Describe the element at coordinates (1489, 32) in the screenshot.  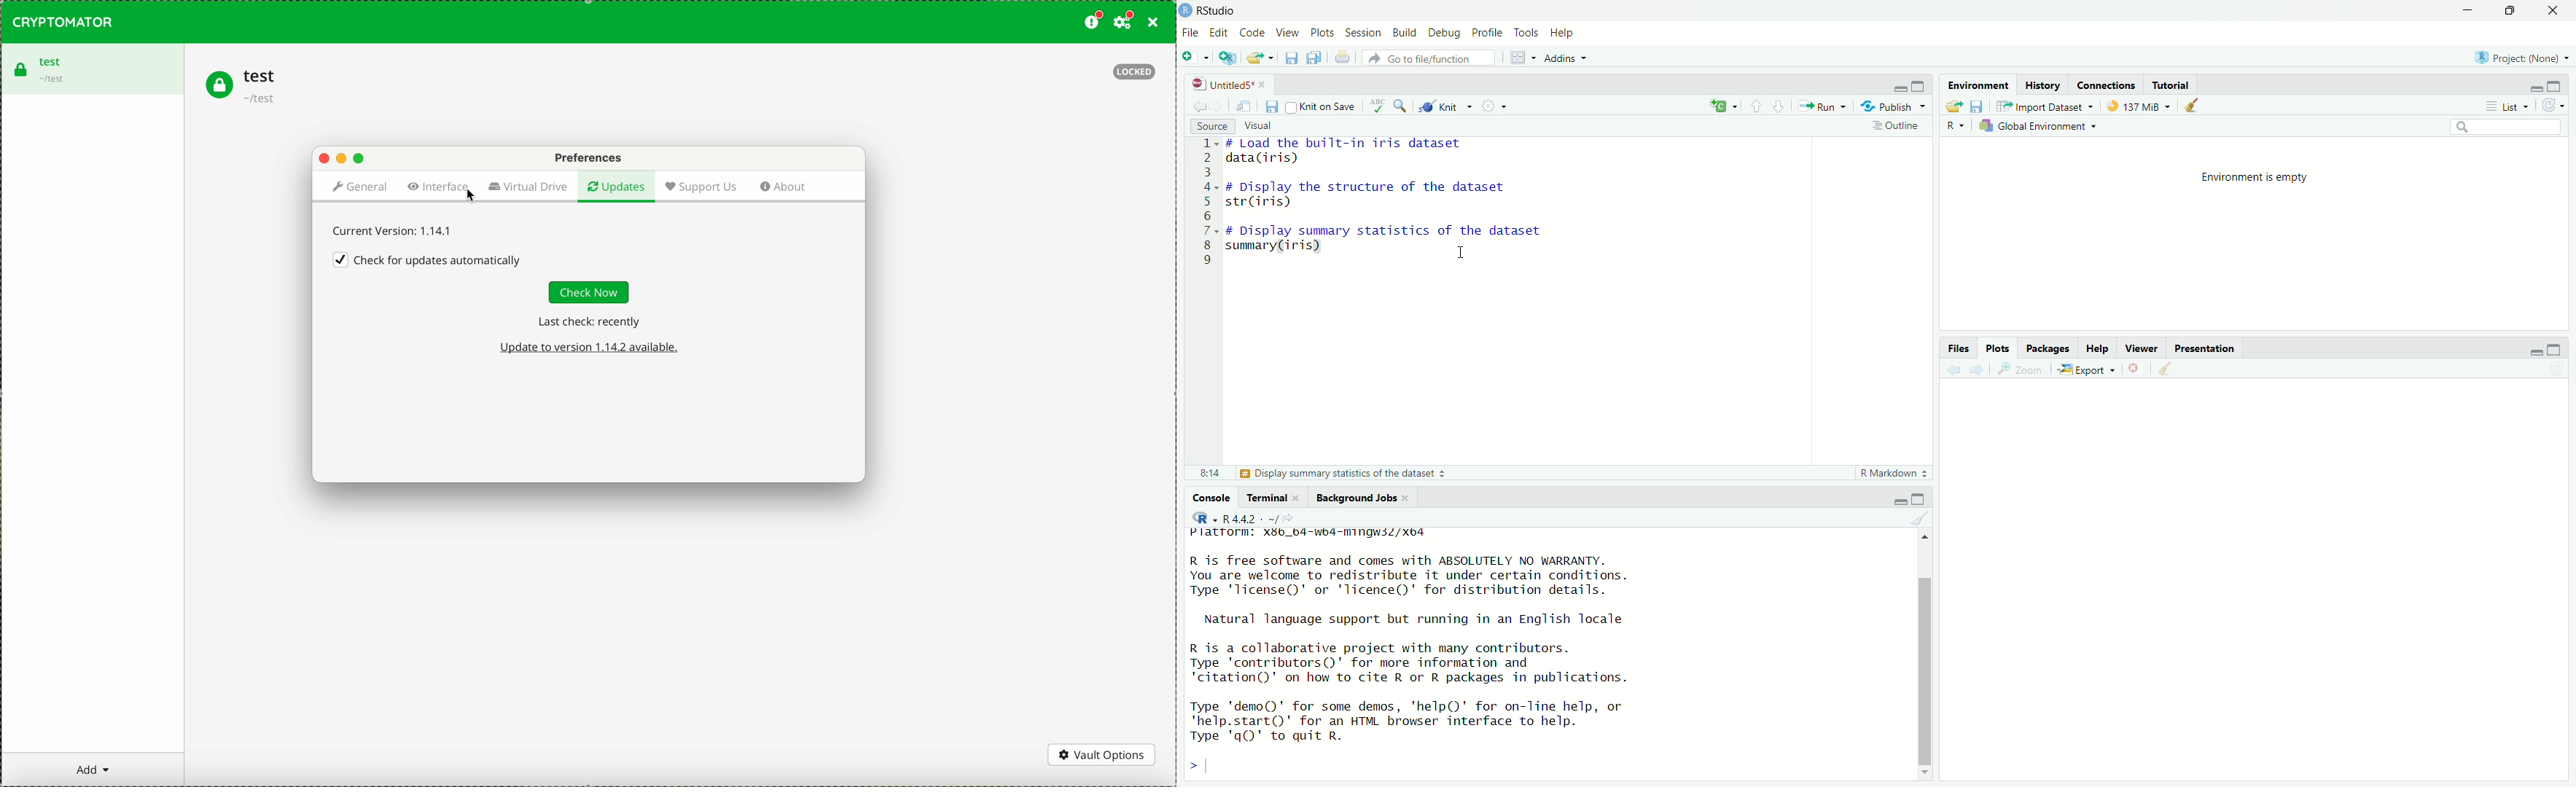
I see `Profile` at that location.